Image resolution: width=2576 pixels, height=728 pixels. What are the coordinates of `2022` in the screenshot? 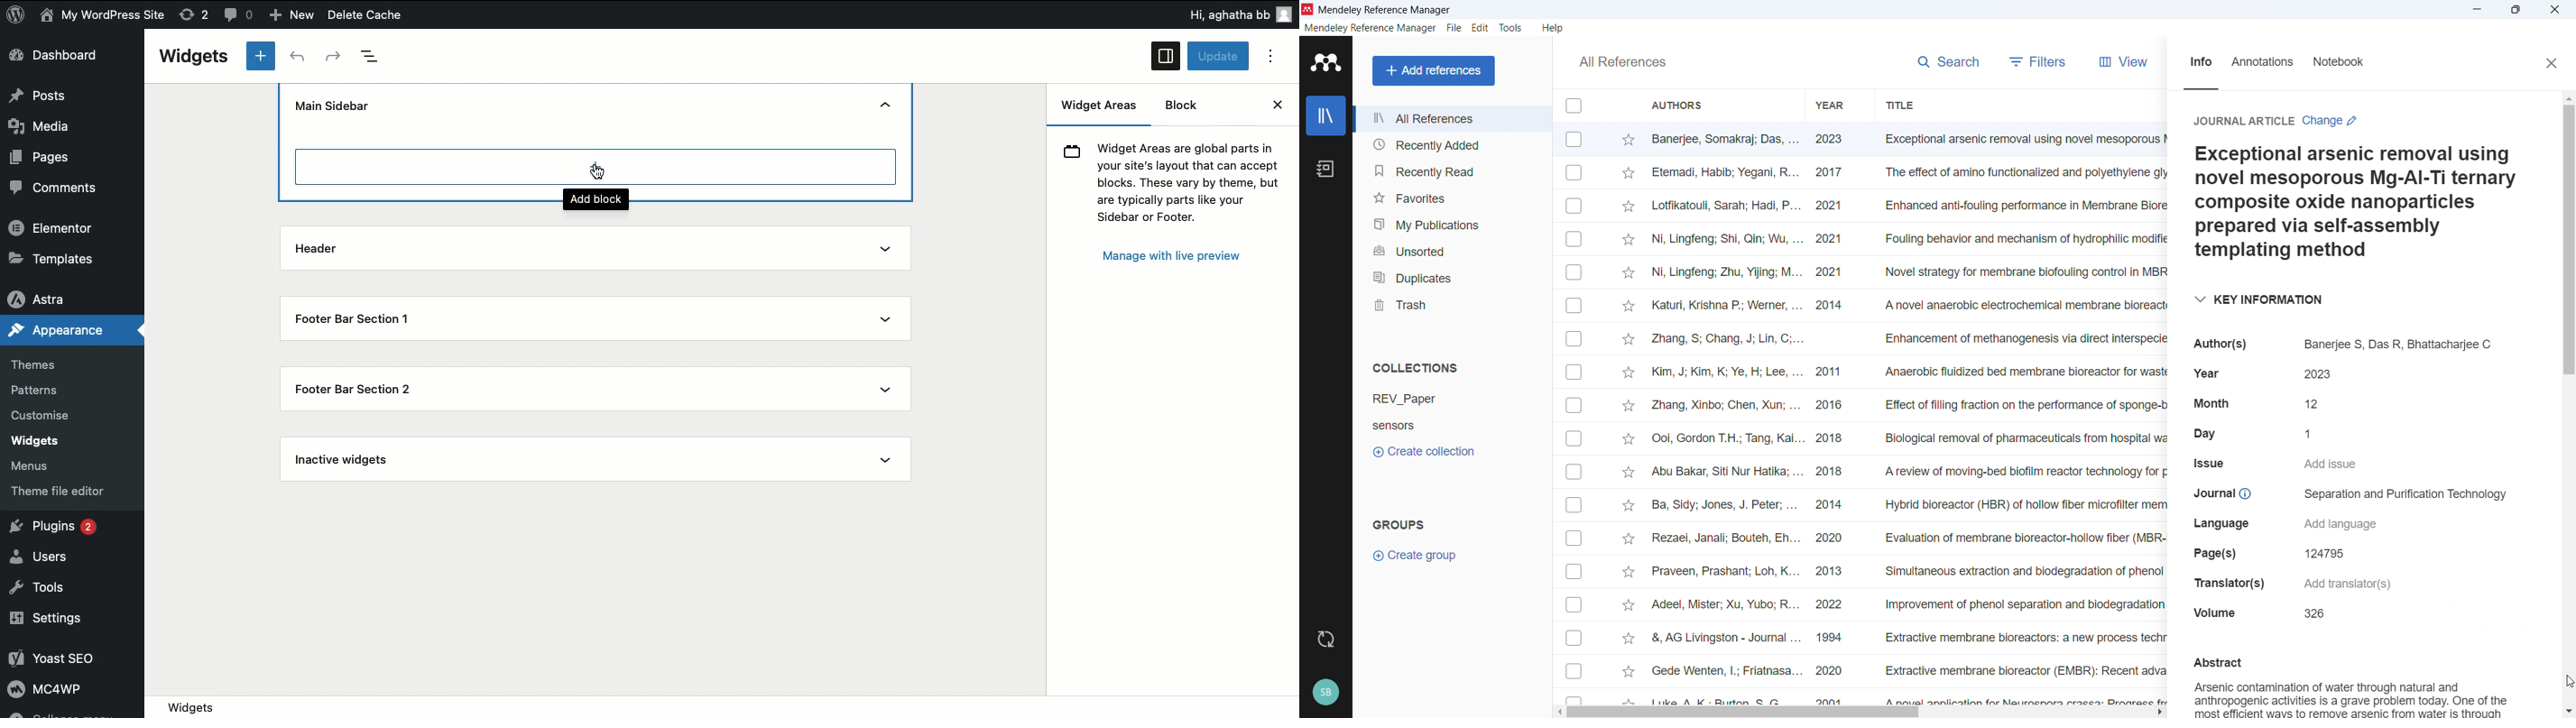 It's located at (1835, 605).